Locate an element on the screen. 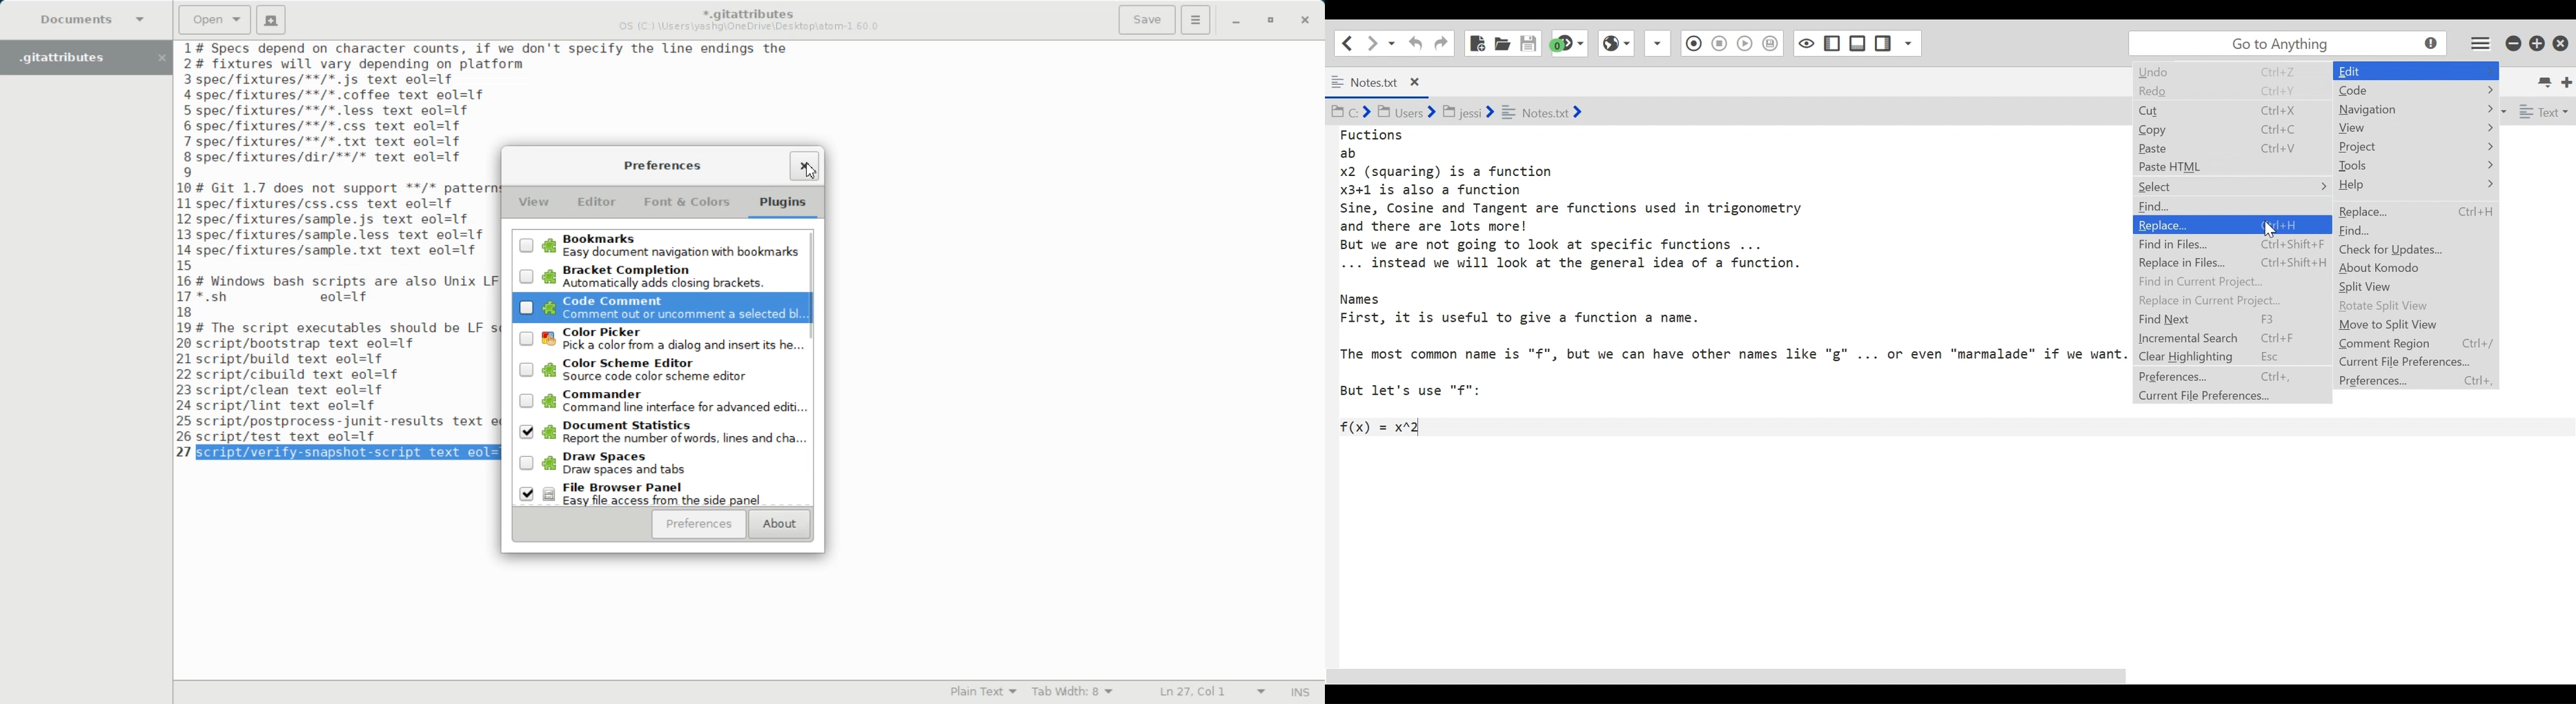 The image size is (2576, 728). cursor is located at coordinates (809, 175).